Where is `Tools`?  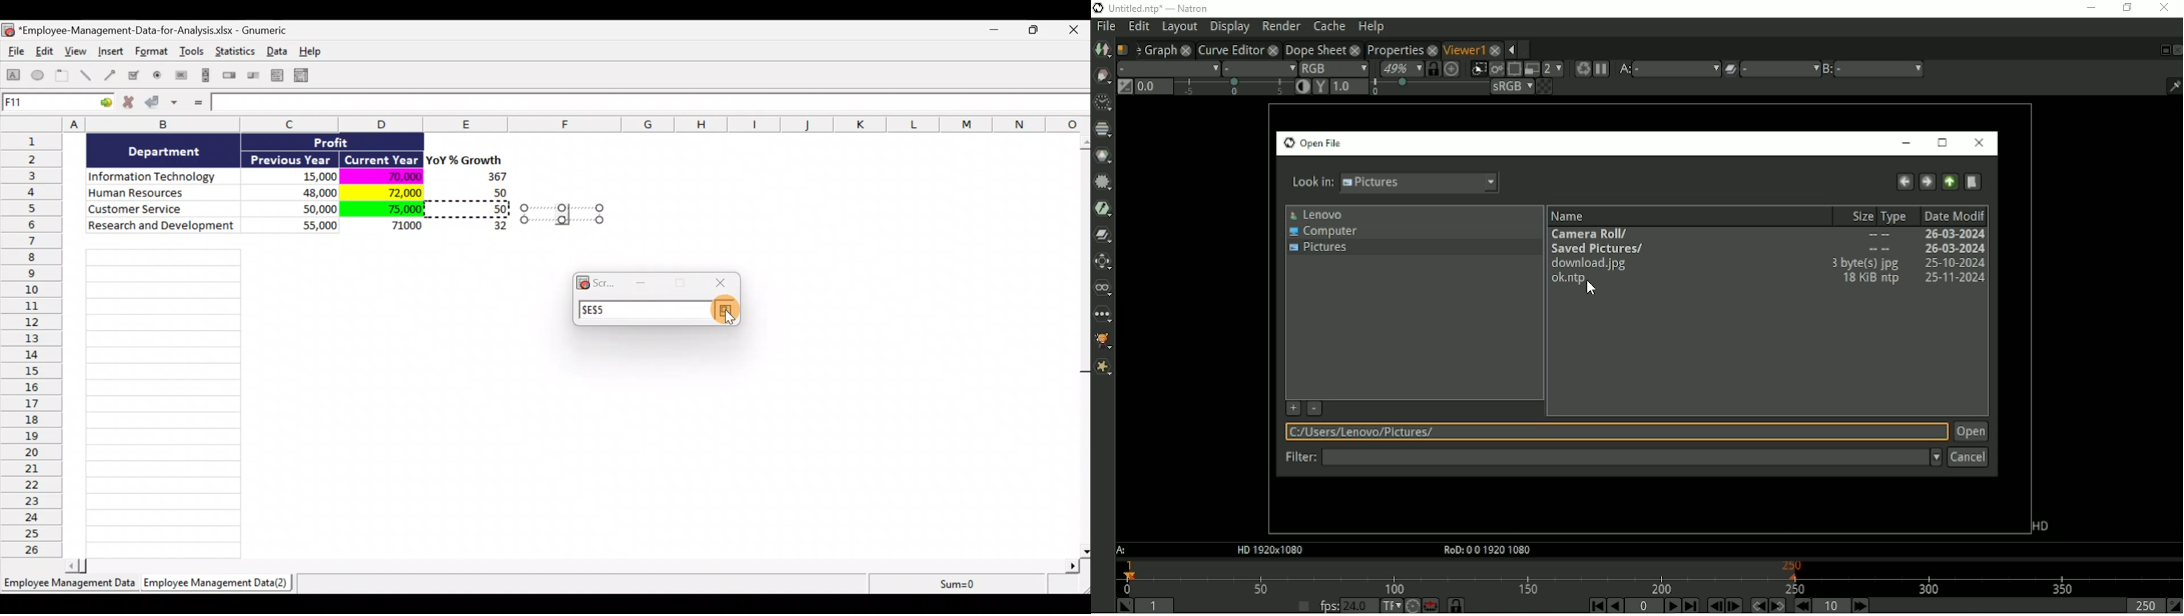 Tools is located at coordinates (193, 53).